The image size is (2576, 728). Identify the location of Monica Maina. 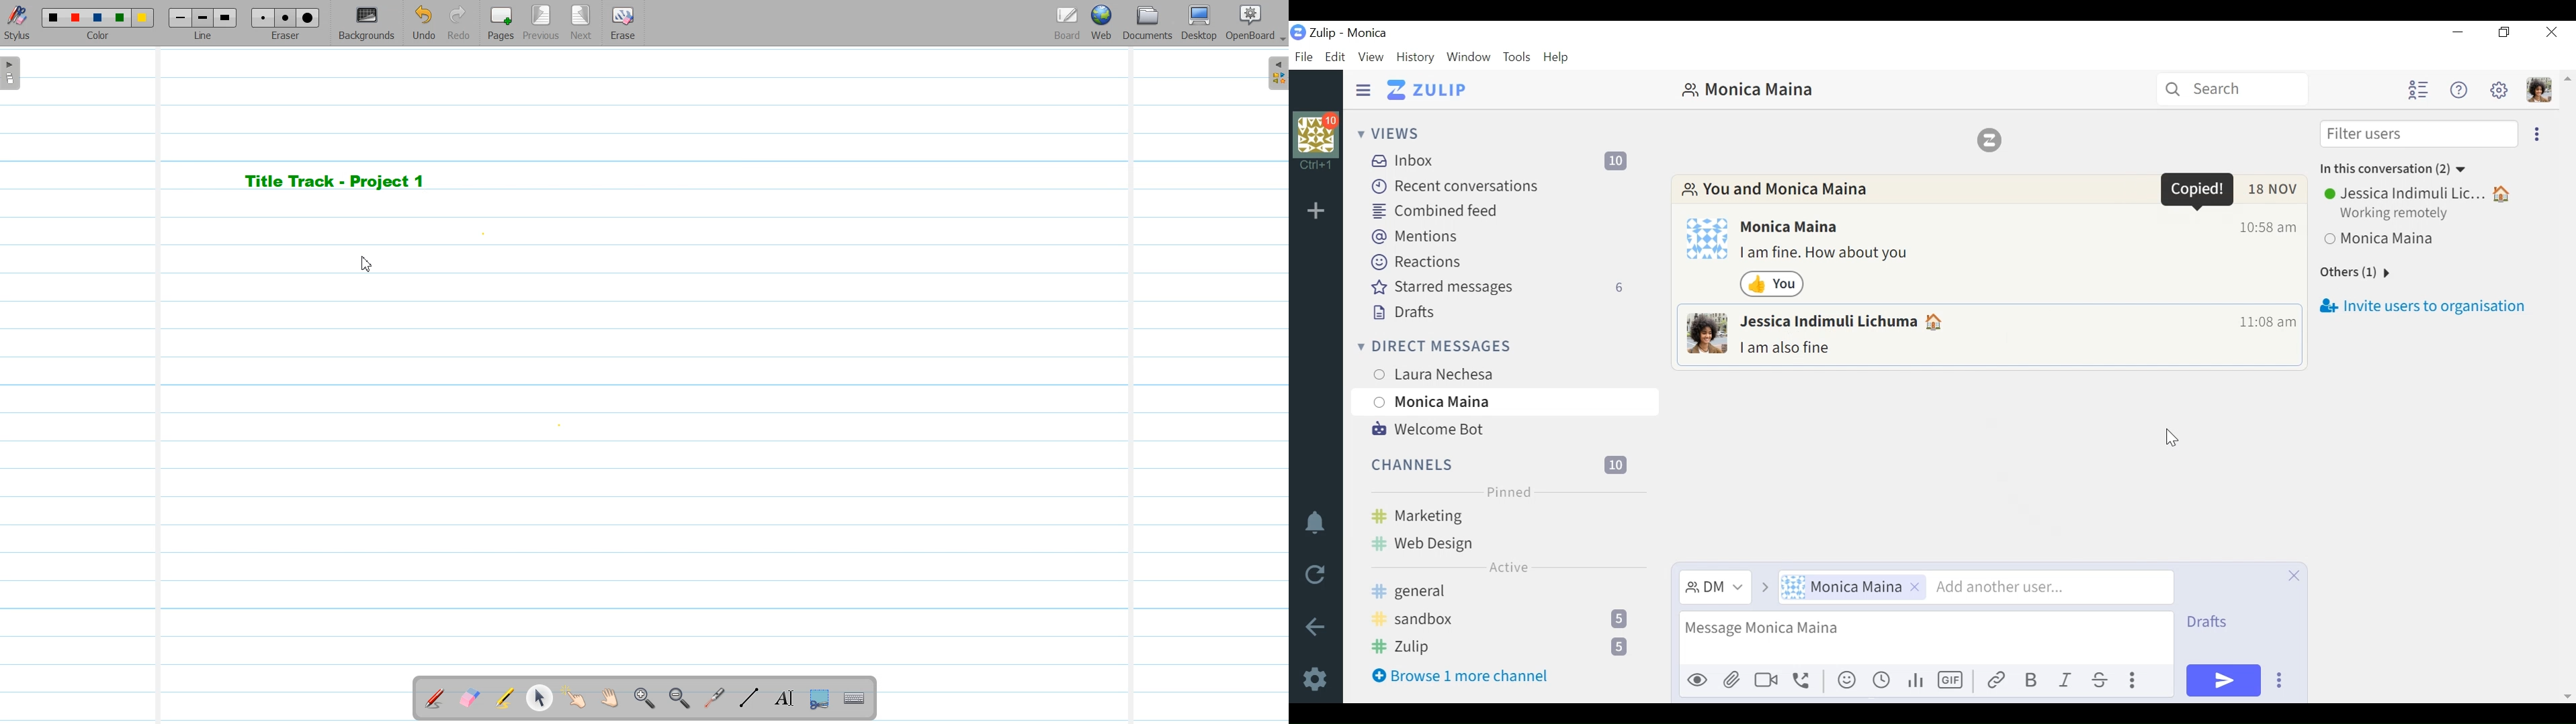
(1747, 89).